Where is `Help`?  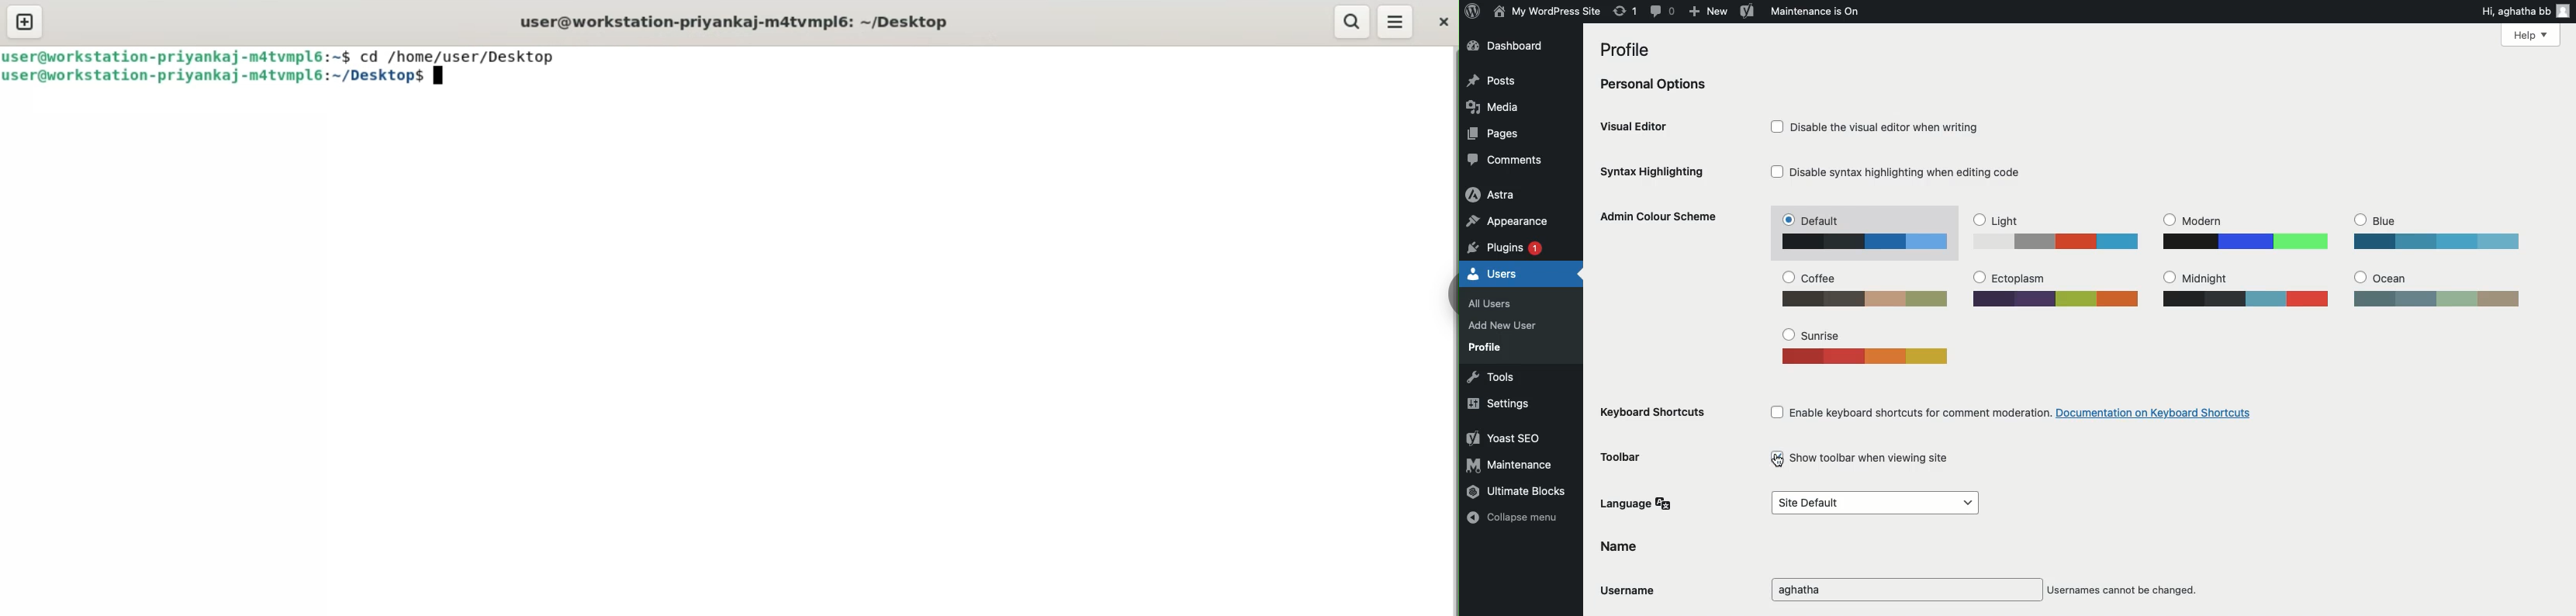 Help is located at coordinates (2530, 36).